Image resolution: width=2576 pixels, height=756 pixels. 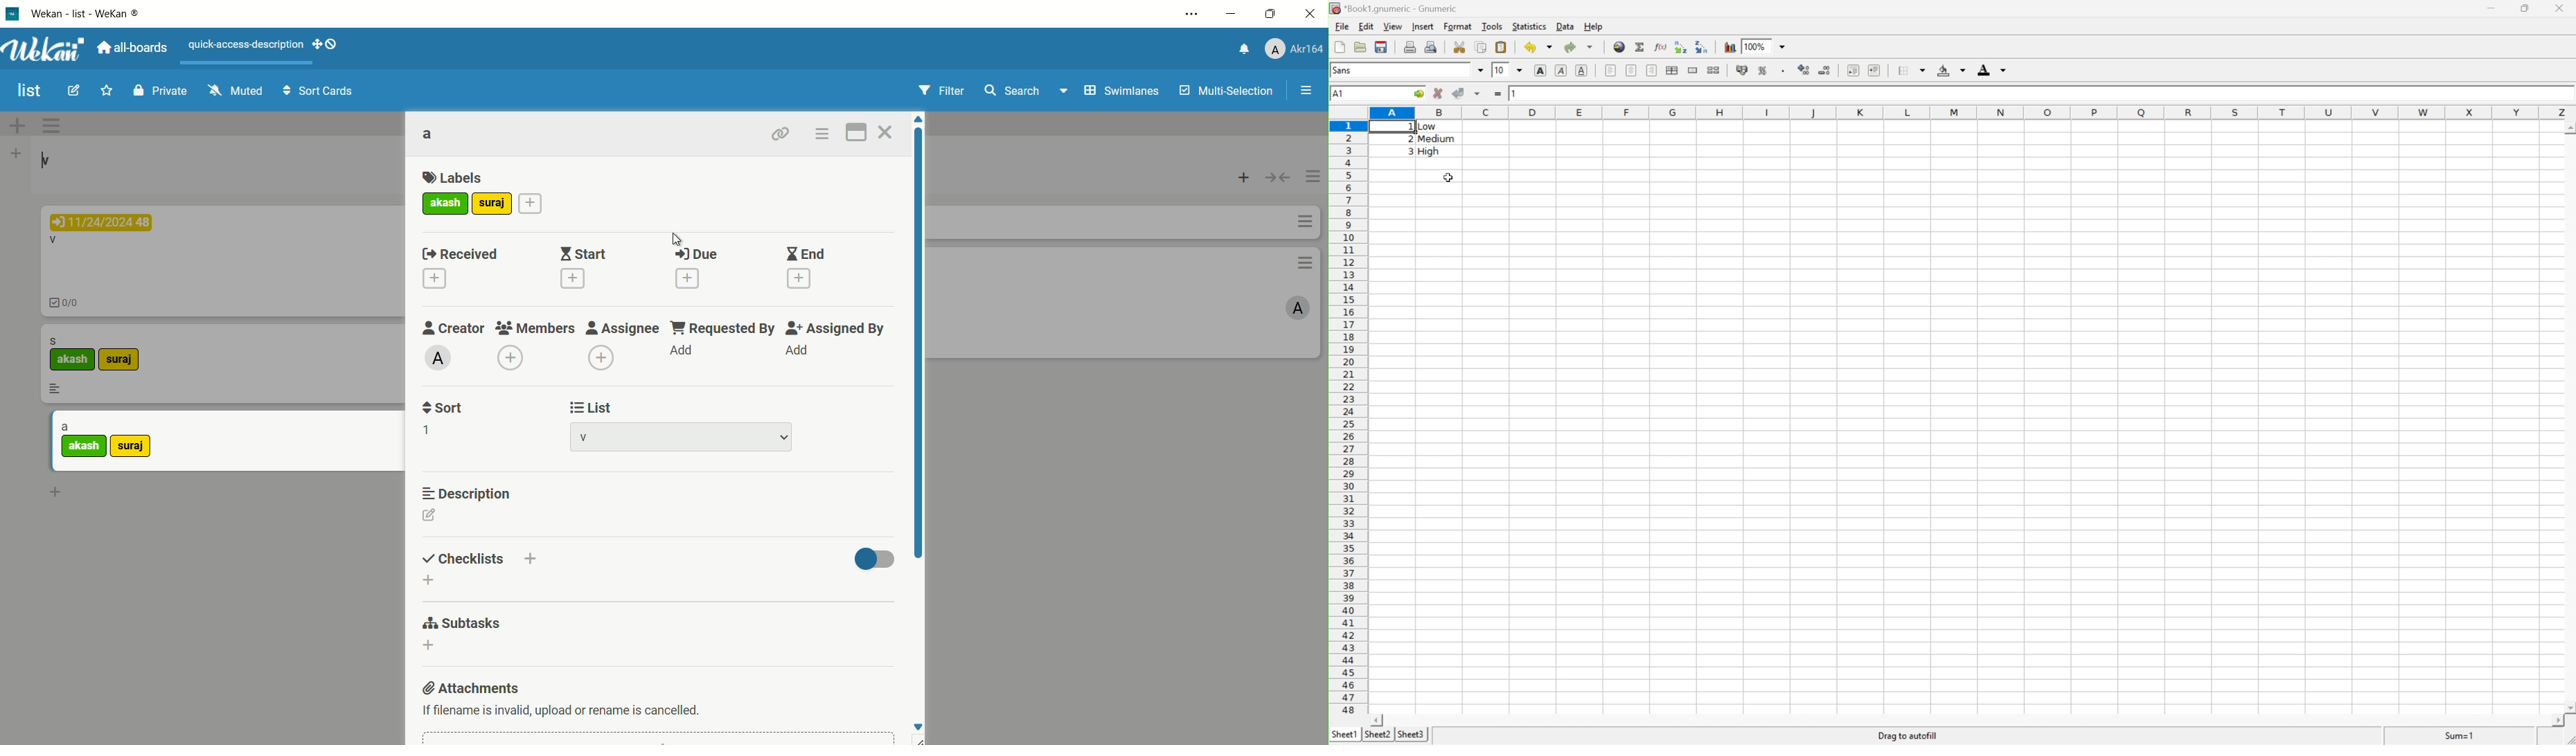 I want to click on , so click(x=427, y=429).